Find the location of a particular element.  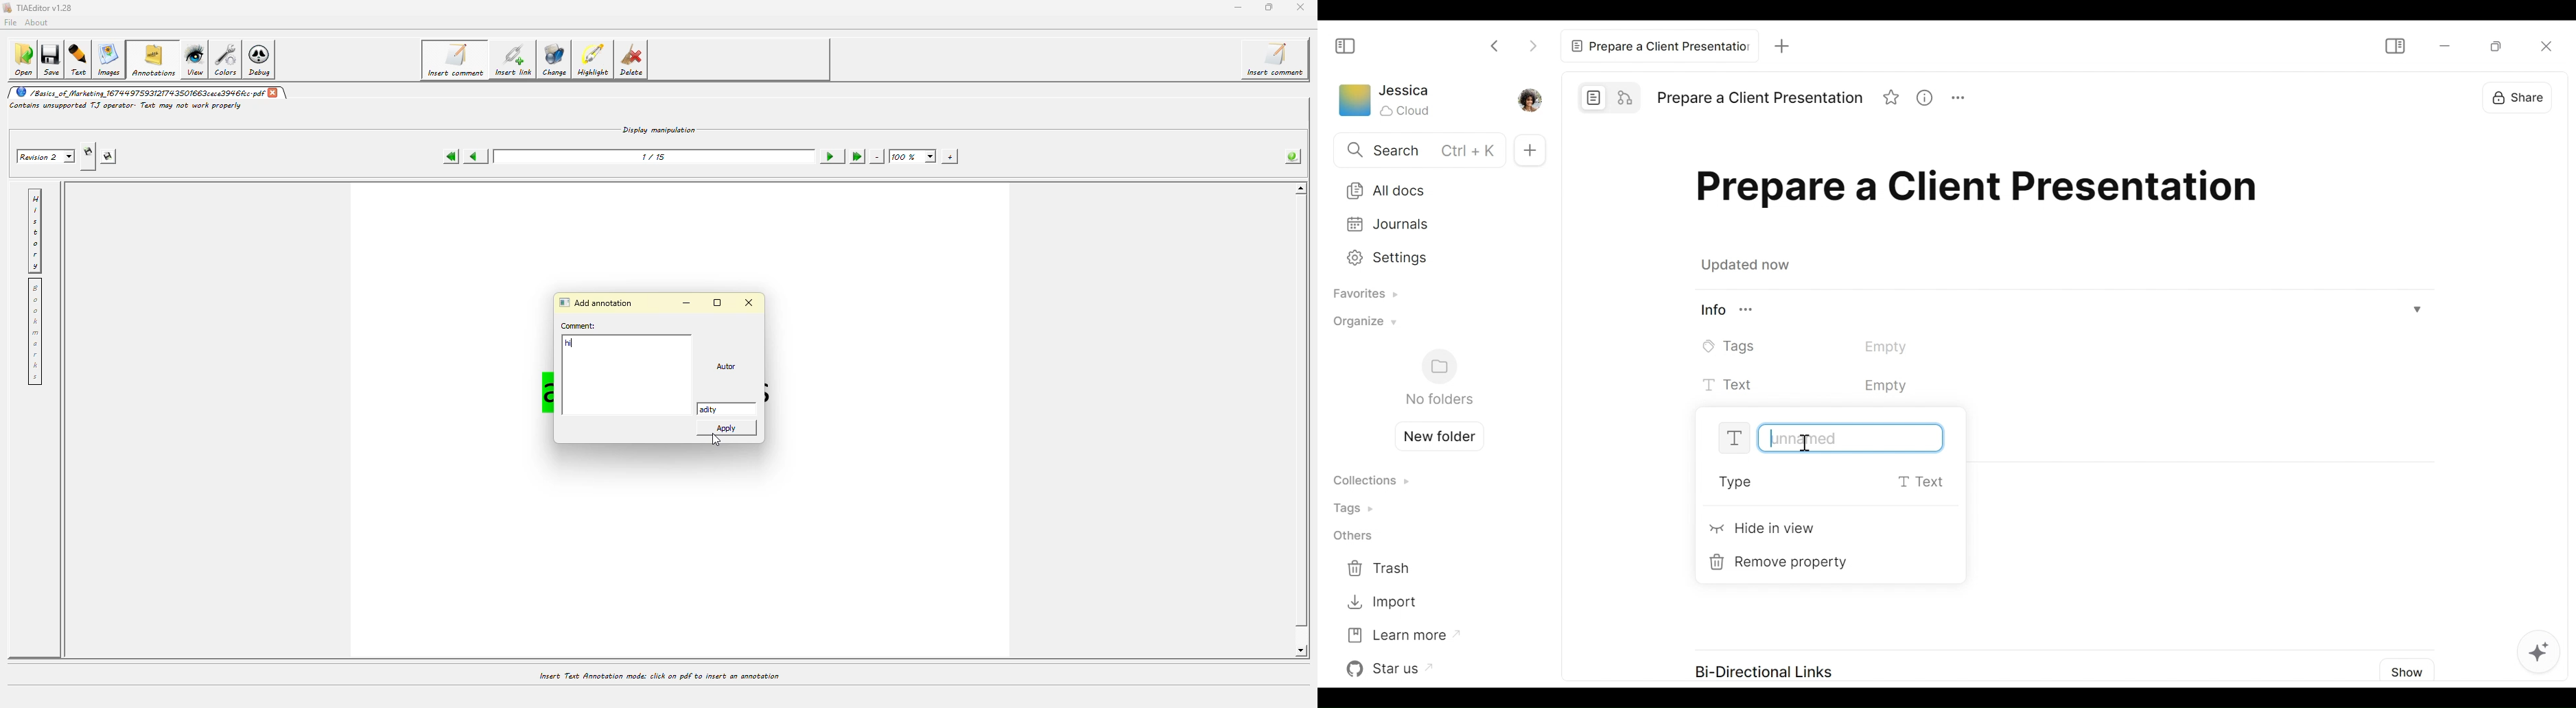

Type is located at coordinates (1832, 483).